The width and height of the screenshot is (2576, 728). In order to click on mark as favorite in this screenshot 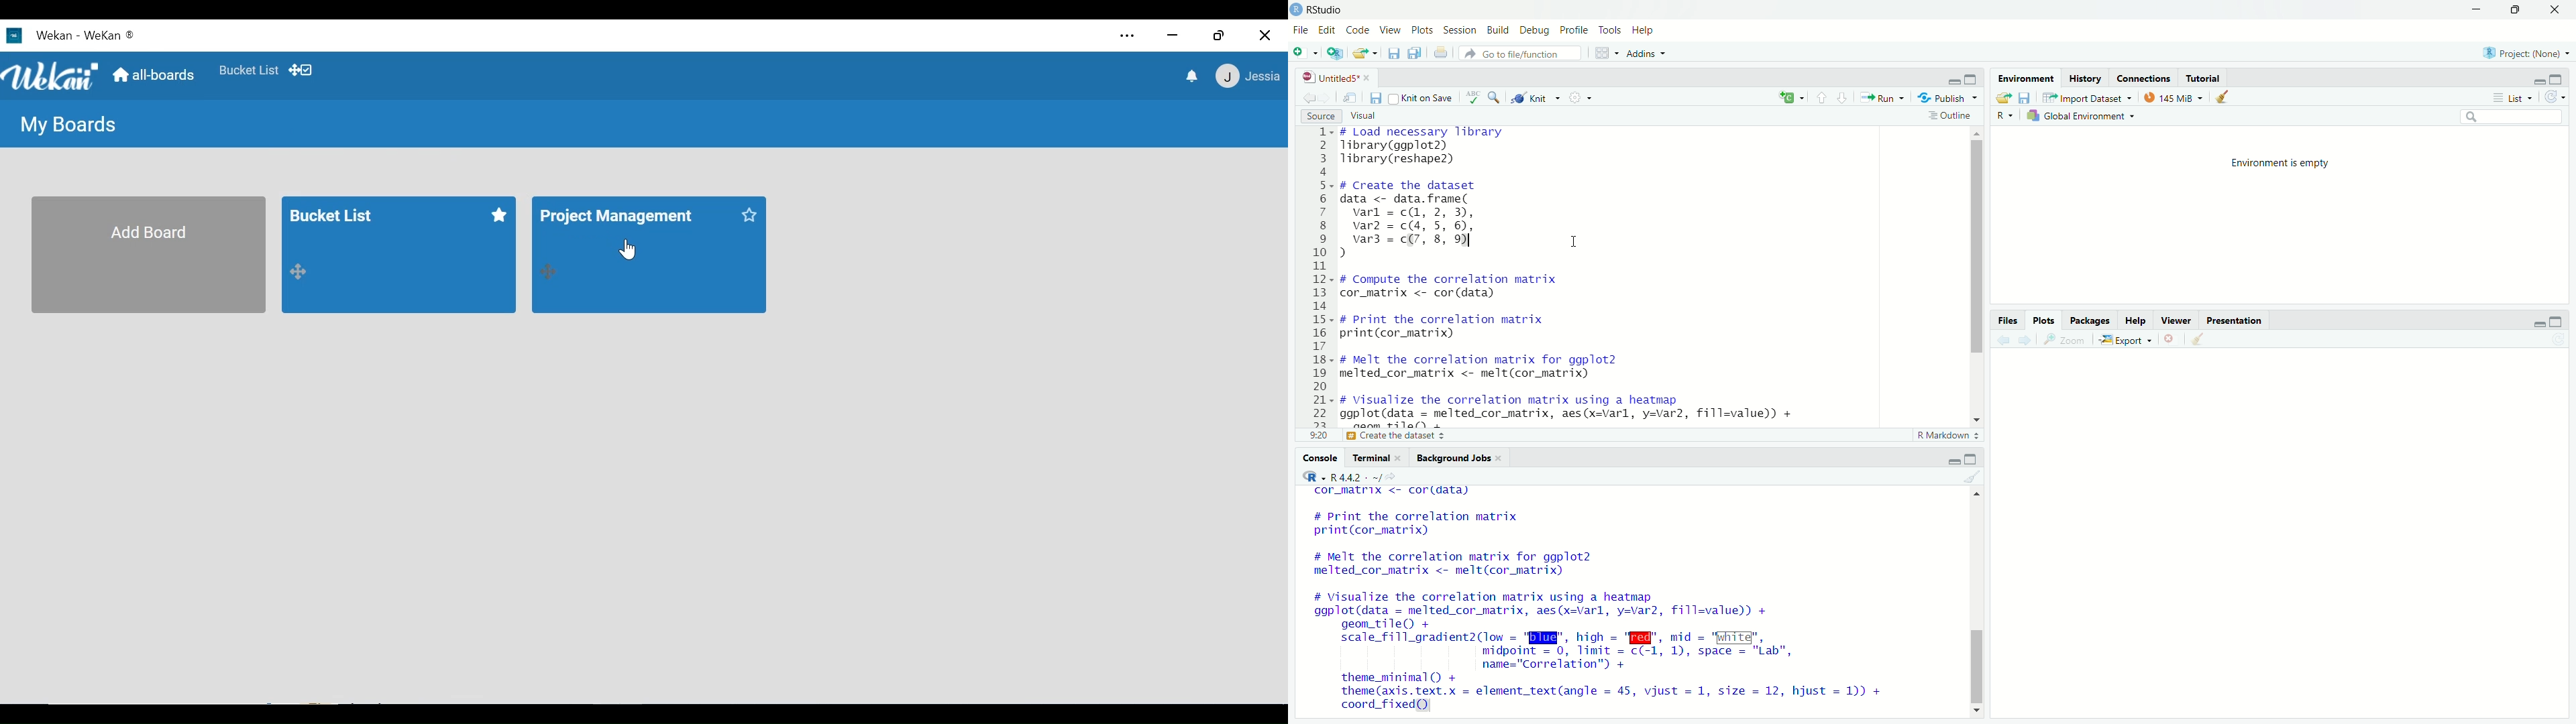, I will do `click(749, 215)`.